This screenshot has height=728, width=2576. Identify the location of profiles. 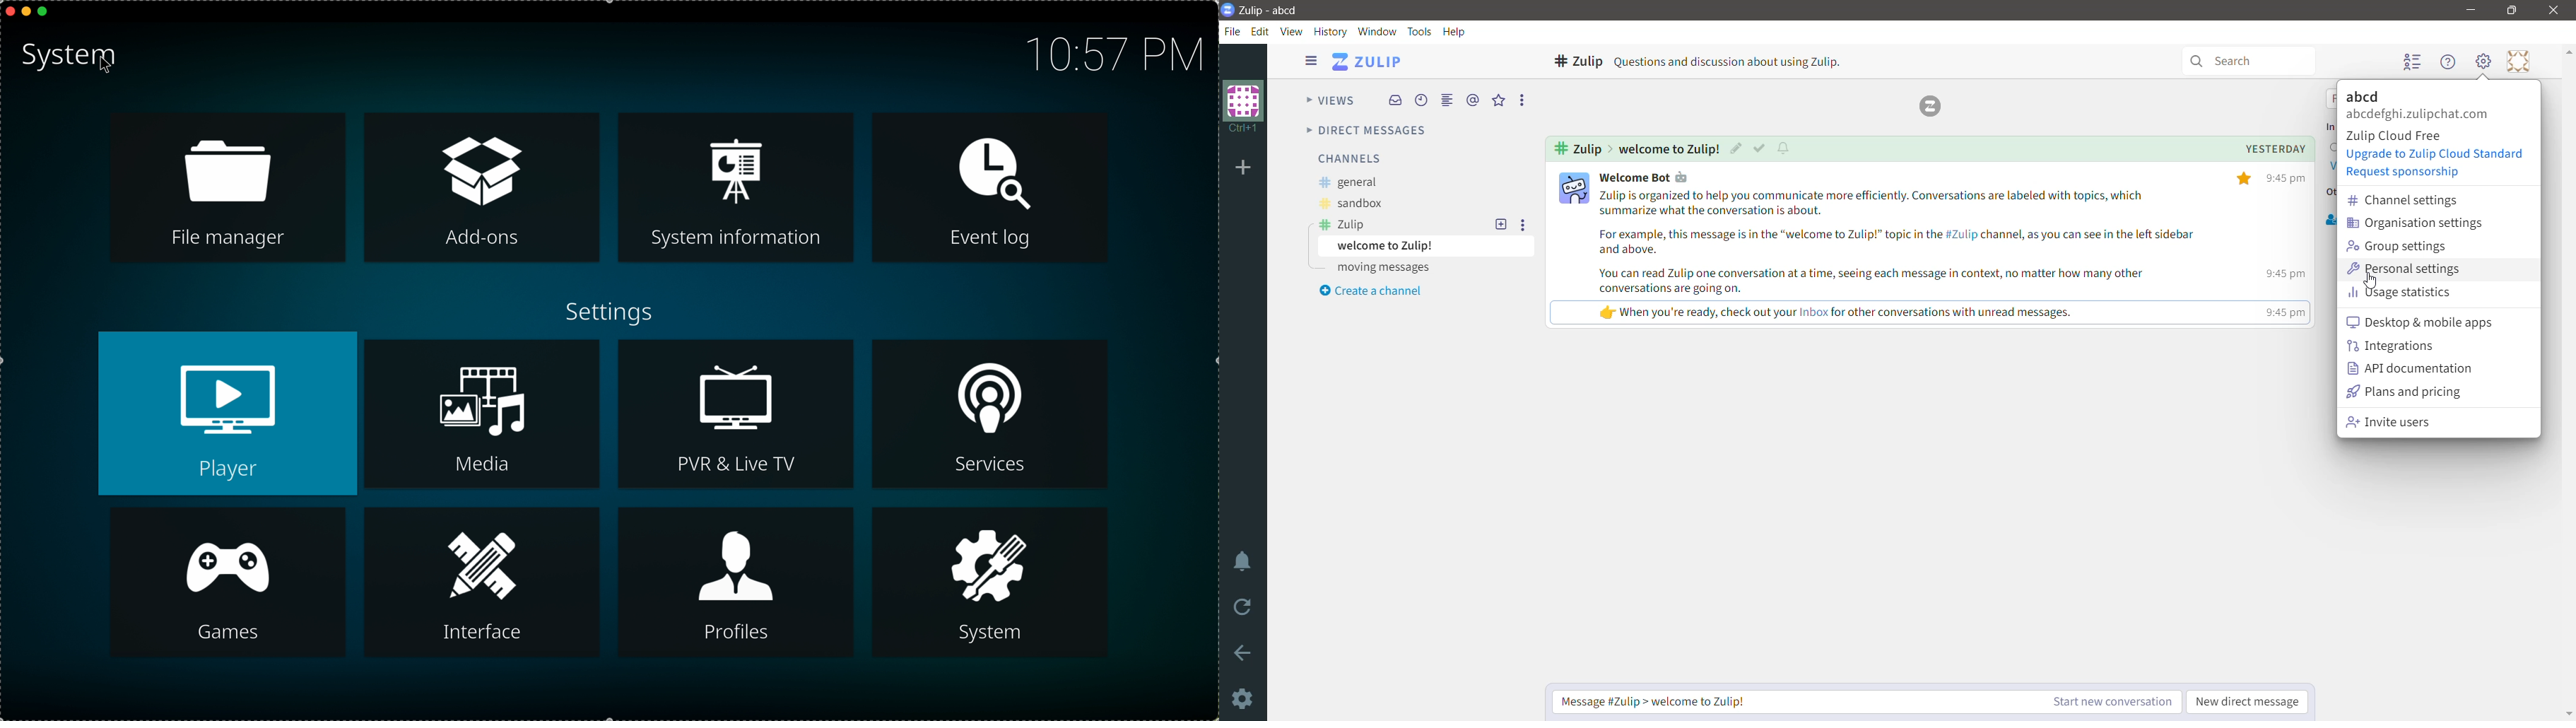
(736, 580).